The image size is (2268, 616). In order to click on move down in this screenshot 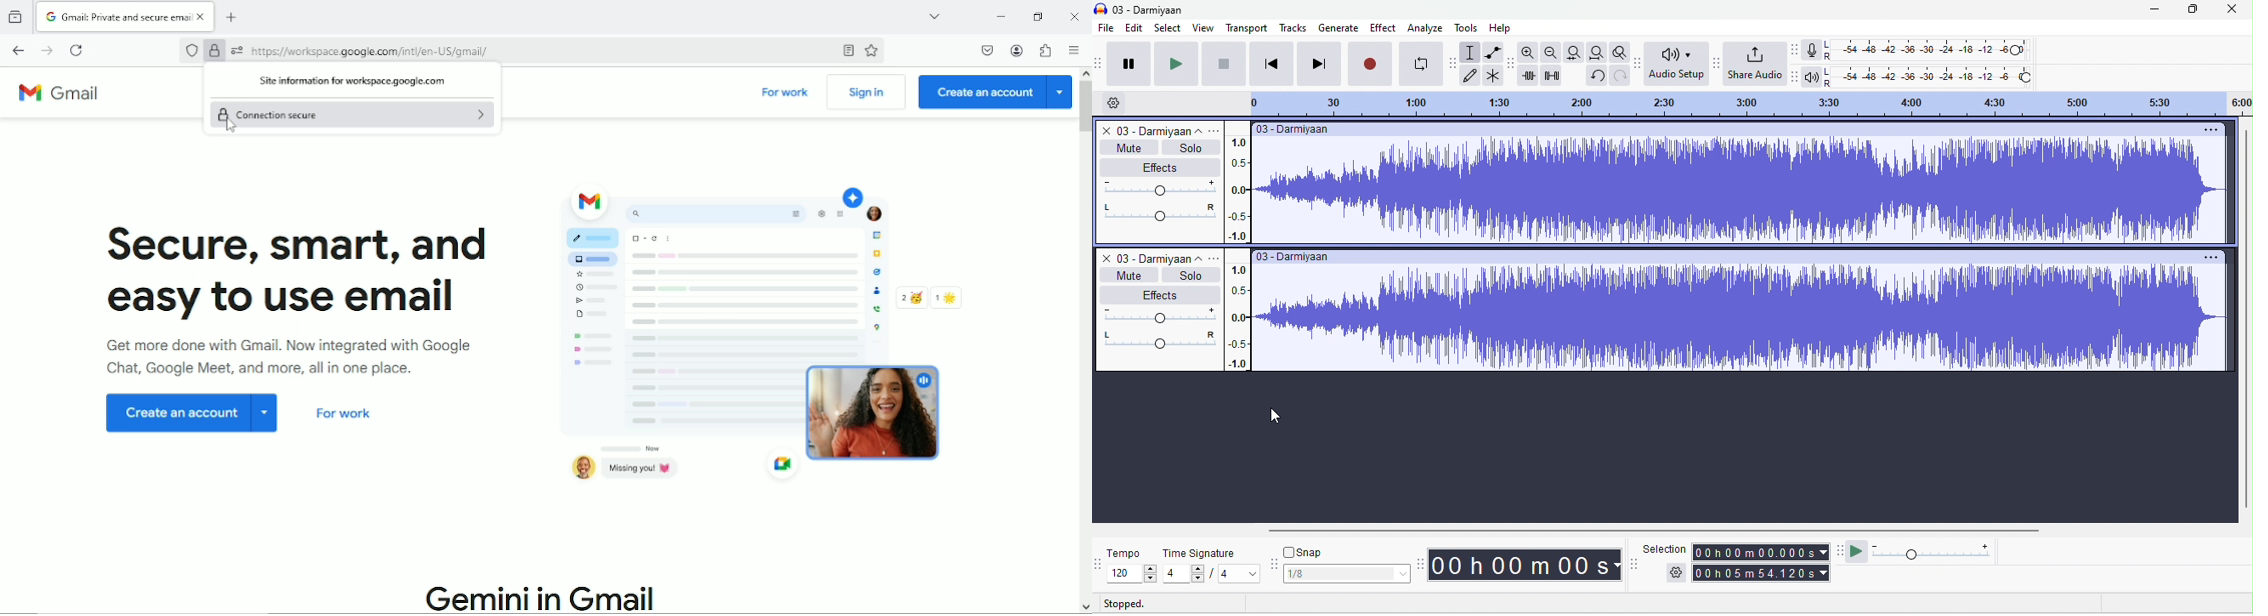, I will do `click(1085, 607)`.